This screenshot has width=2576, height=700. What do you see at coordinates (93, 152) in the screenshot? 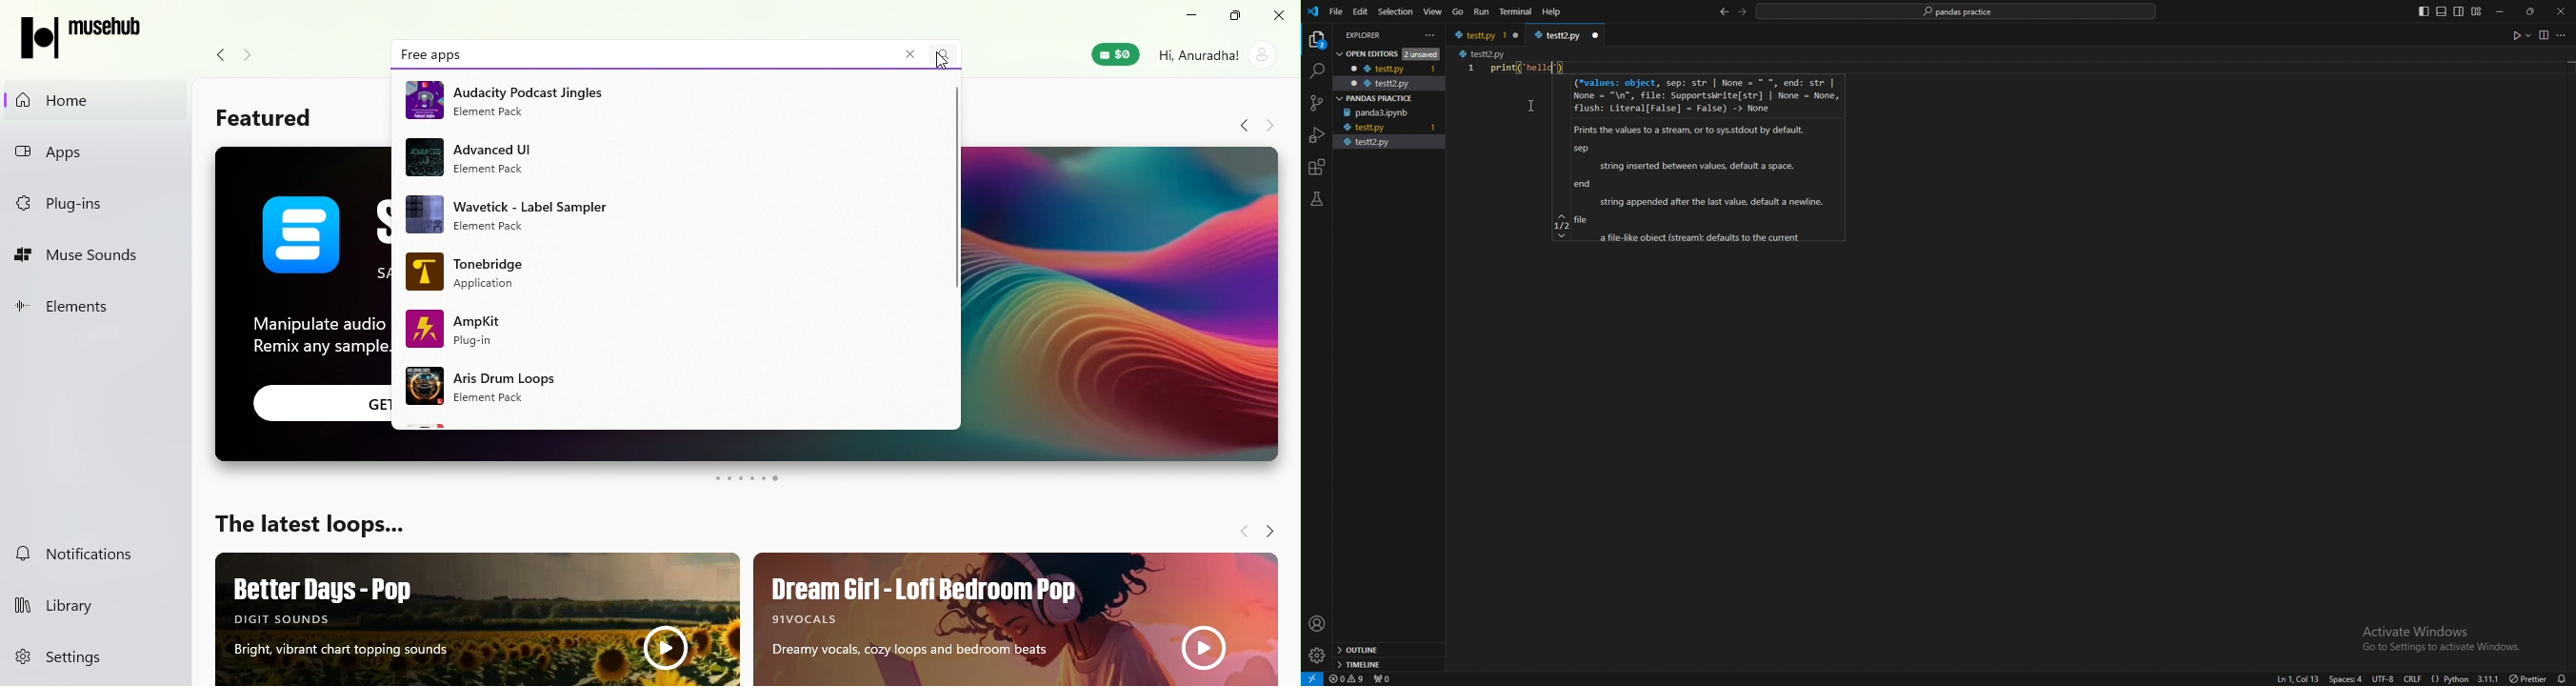
I see `Apps` at bounding box center [93, 152].